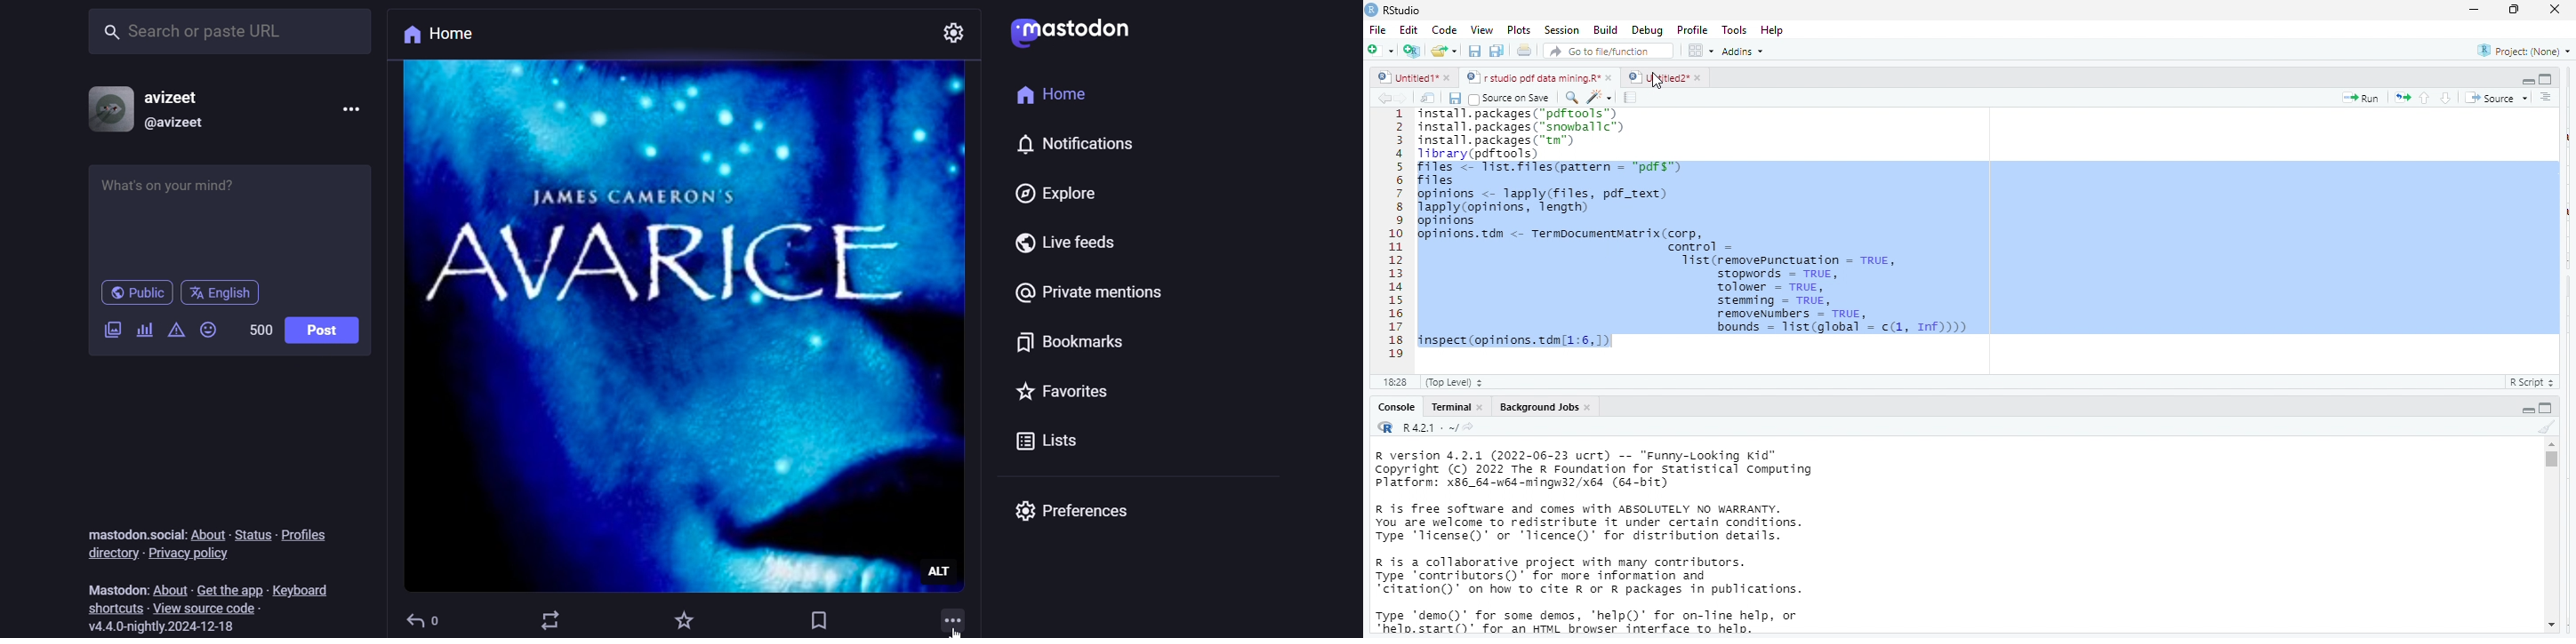 This screenshot has height=644, width=2576. I want to click on 3.23, so click(1394, 380).